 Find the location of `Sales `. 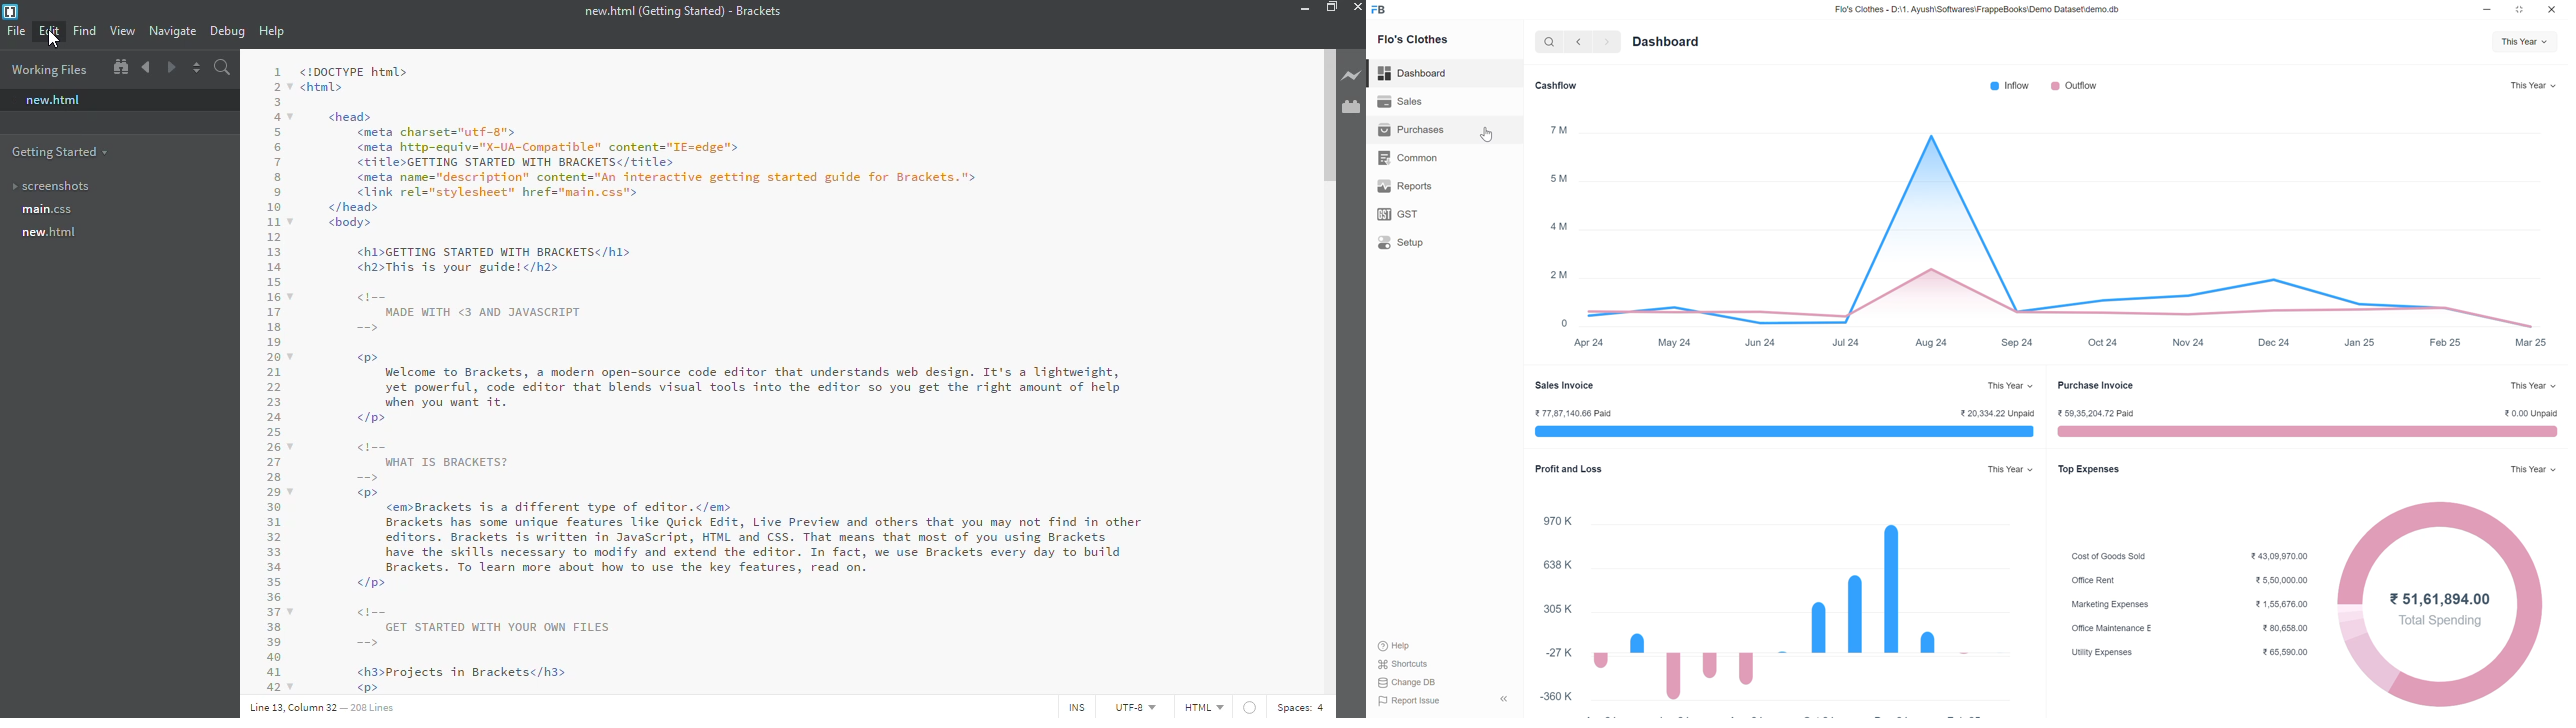

Sales  is located at coordinates (1401, 101).